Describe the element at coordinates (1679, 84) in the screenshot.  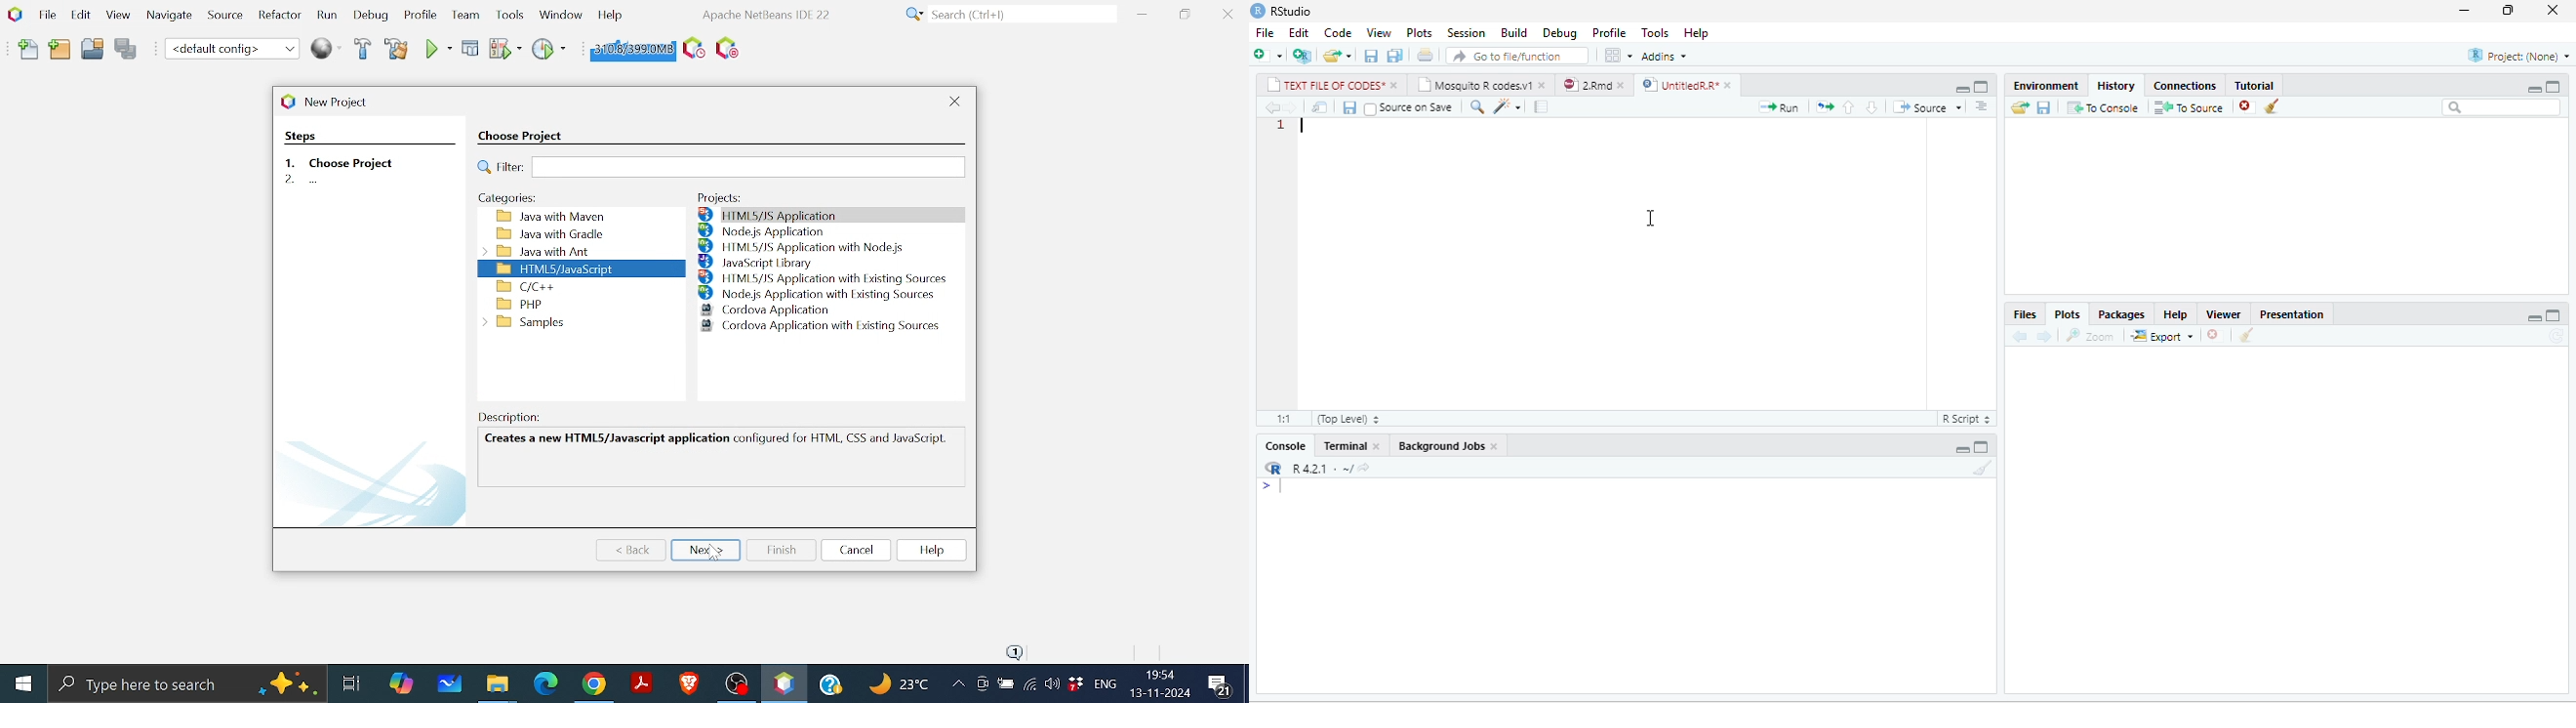
I see `UntitledR.R` at that location.